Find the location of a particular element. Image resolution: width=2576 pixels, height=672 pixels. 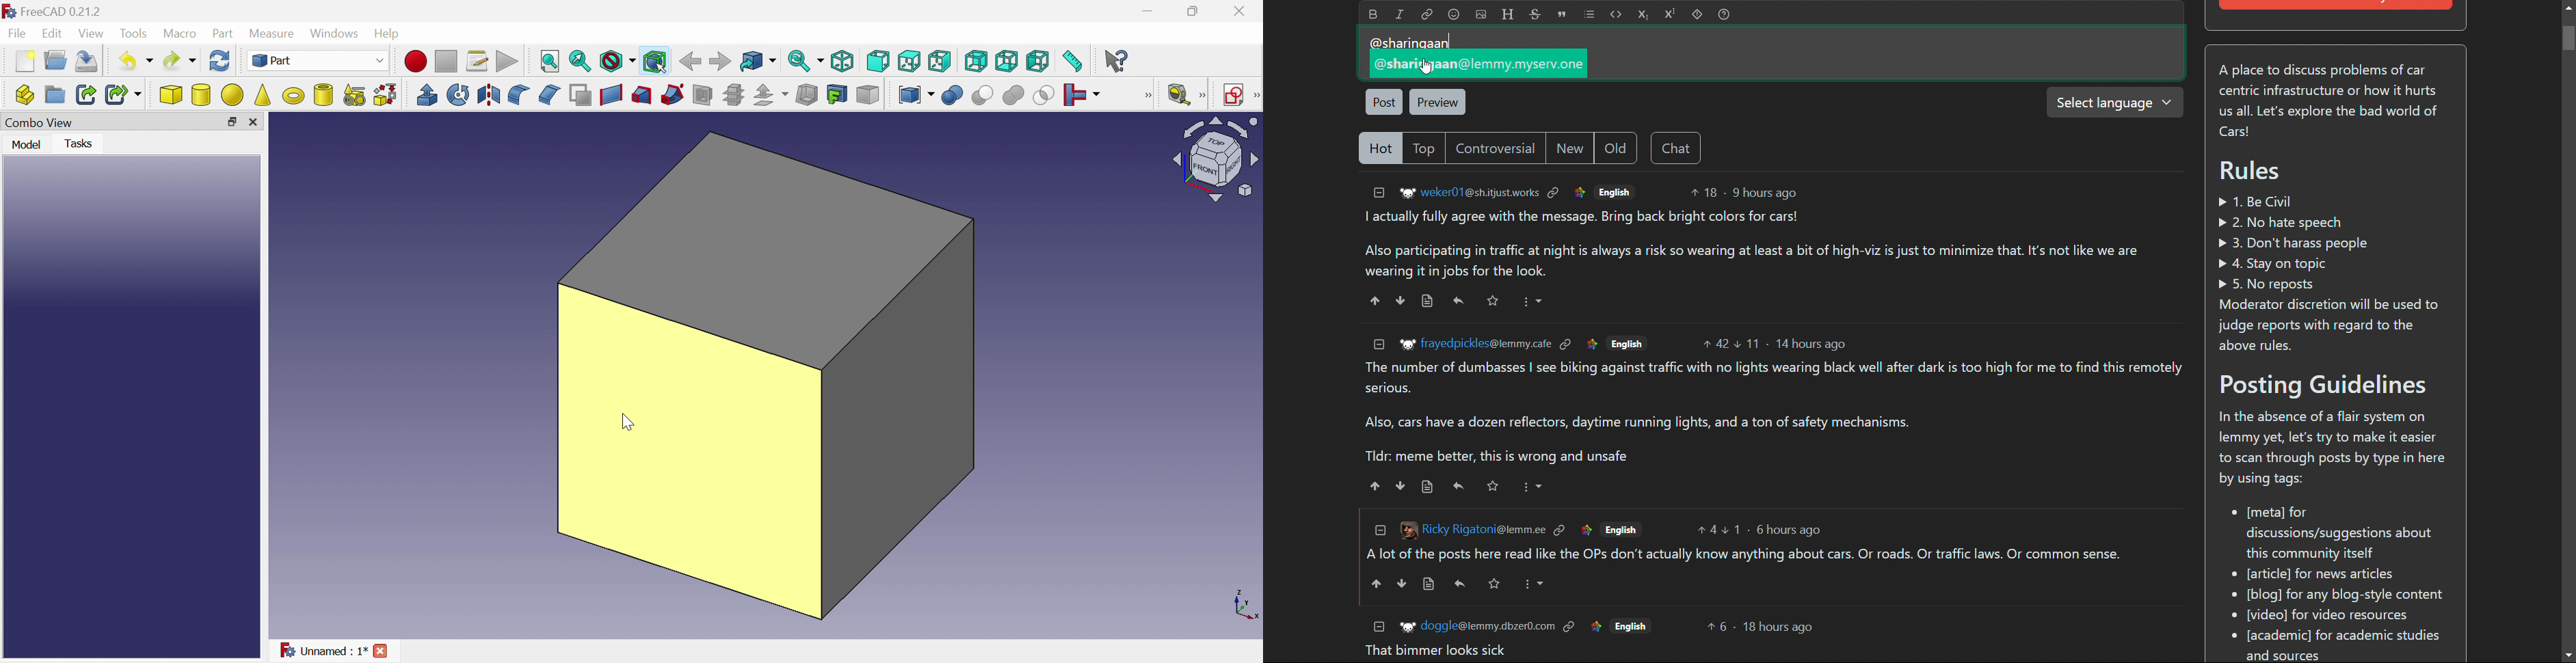

 is located at coordinates (1632, 625).